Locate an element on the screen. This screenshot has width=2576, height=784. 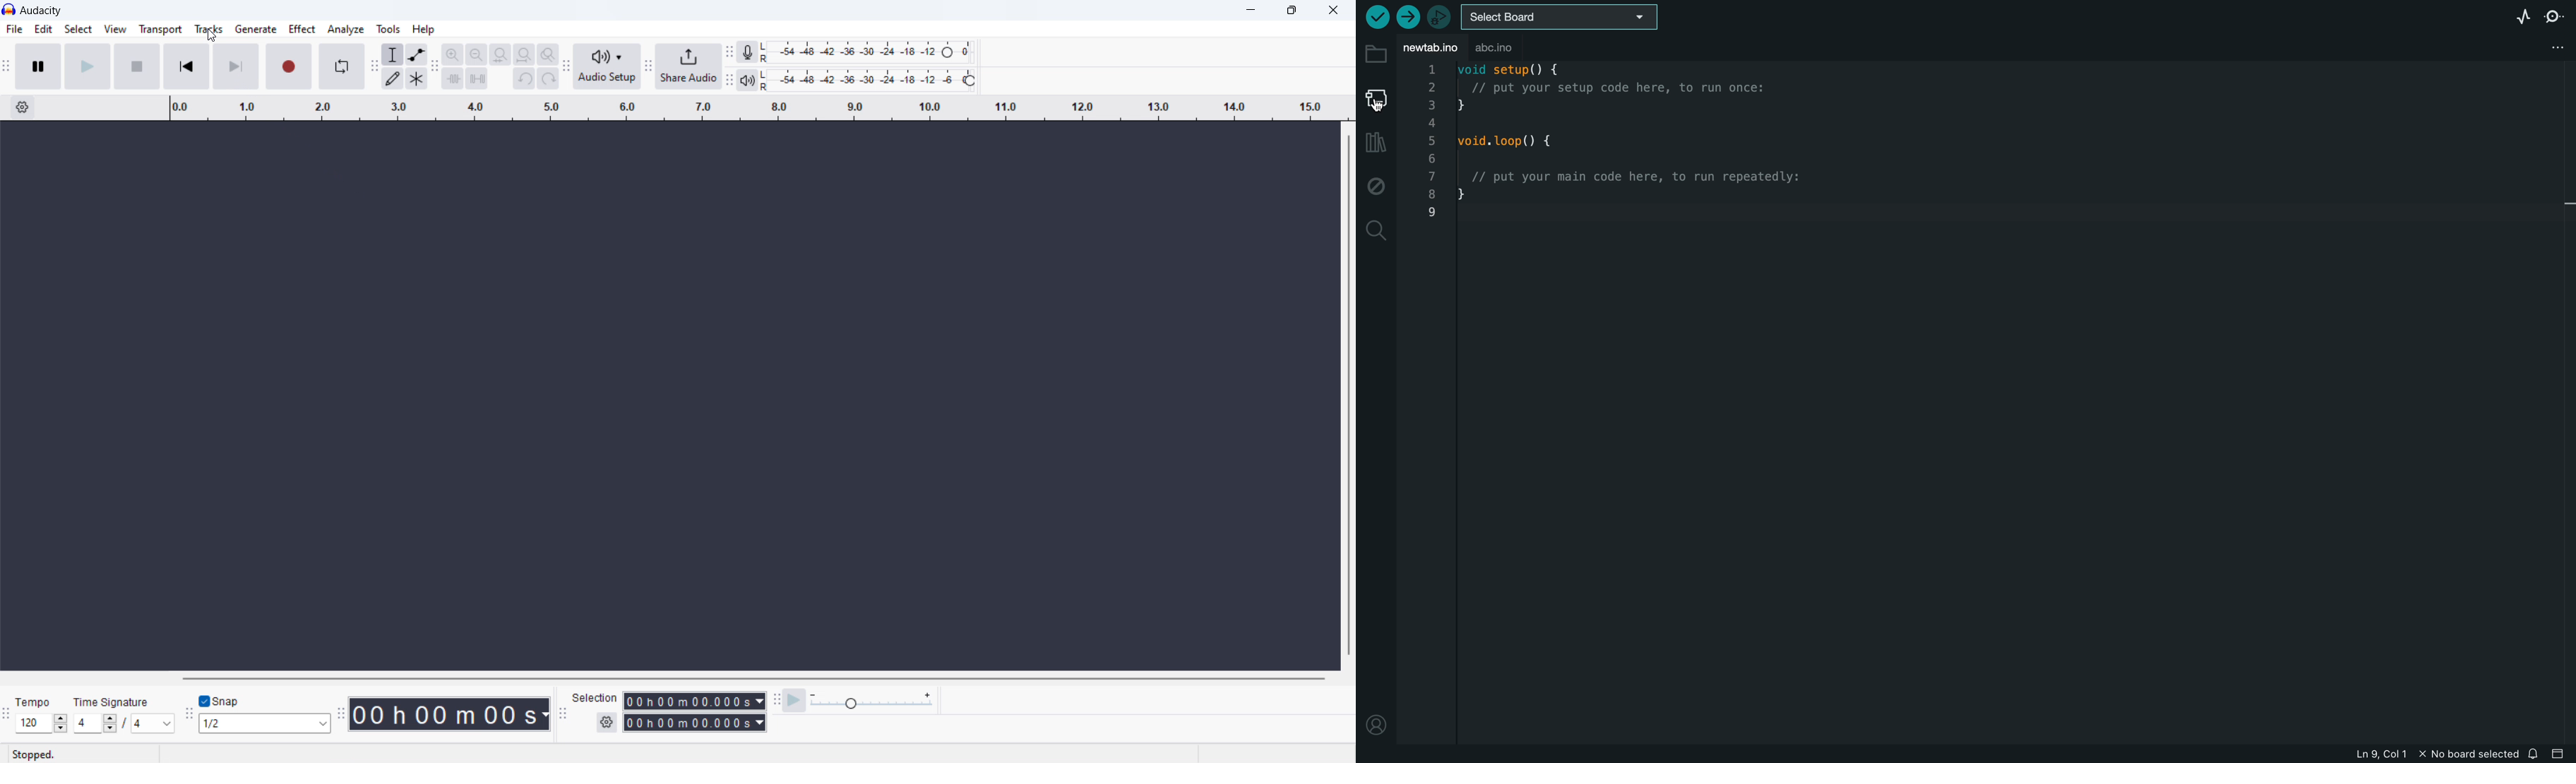
generate is located at coordinates (255, 29).